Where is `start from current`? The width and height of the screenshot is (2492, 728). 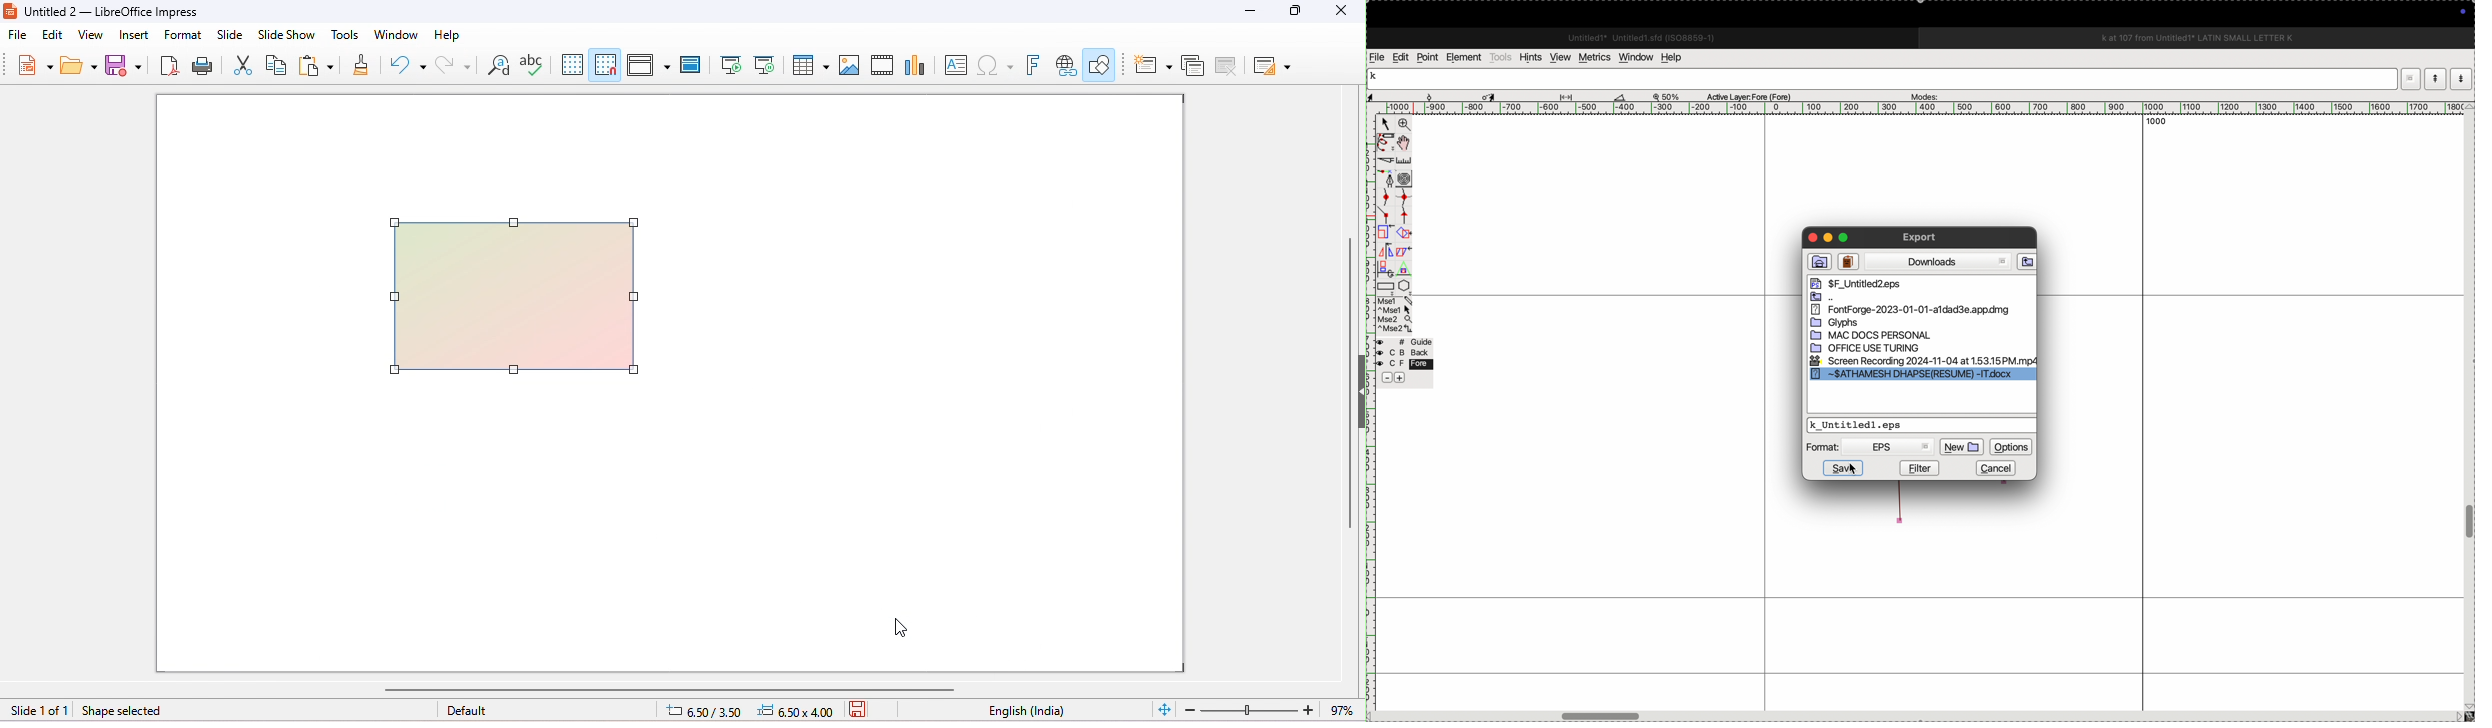
start from current is located at coordinates (764, 64).